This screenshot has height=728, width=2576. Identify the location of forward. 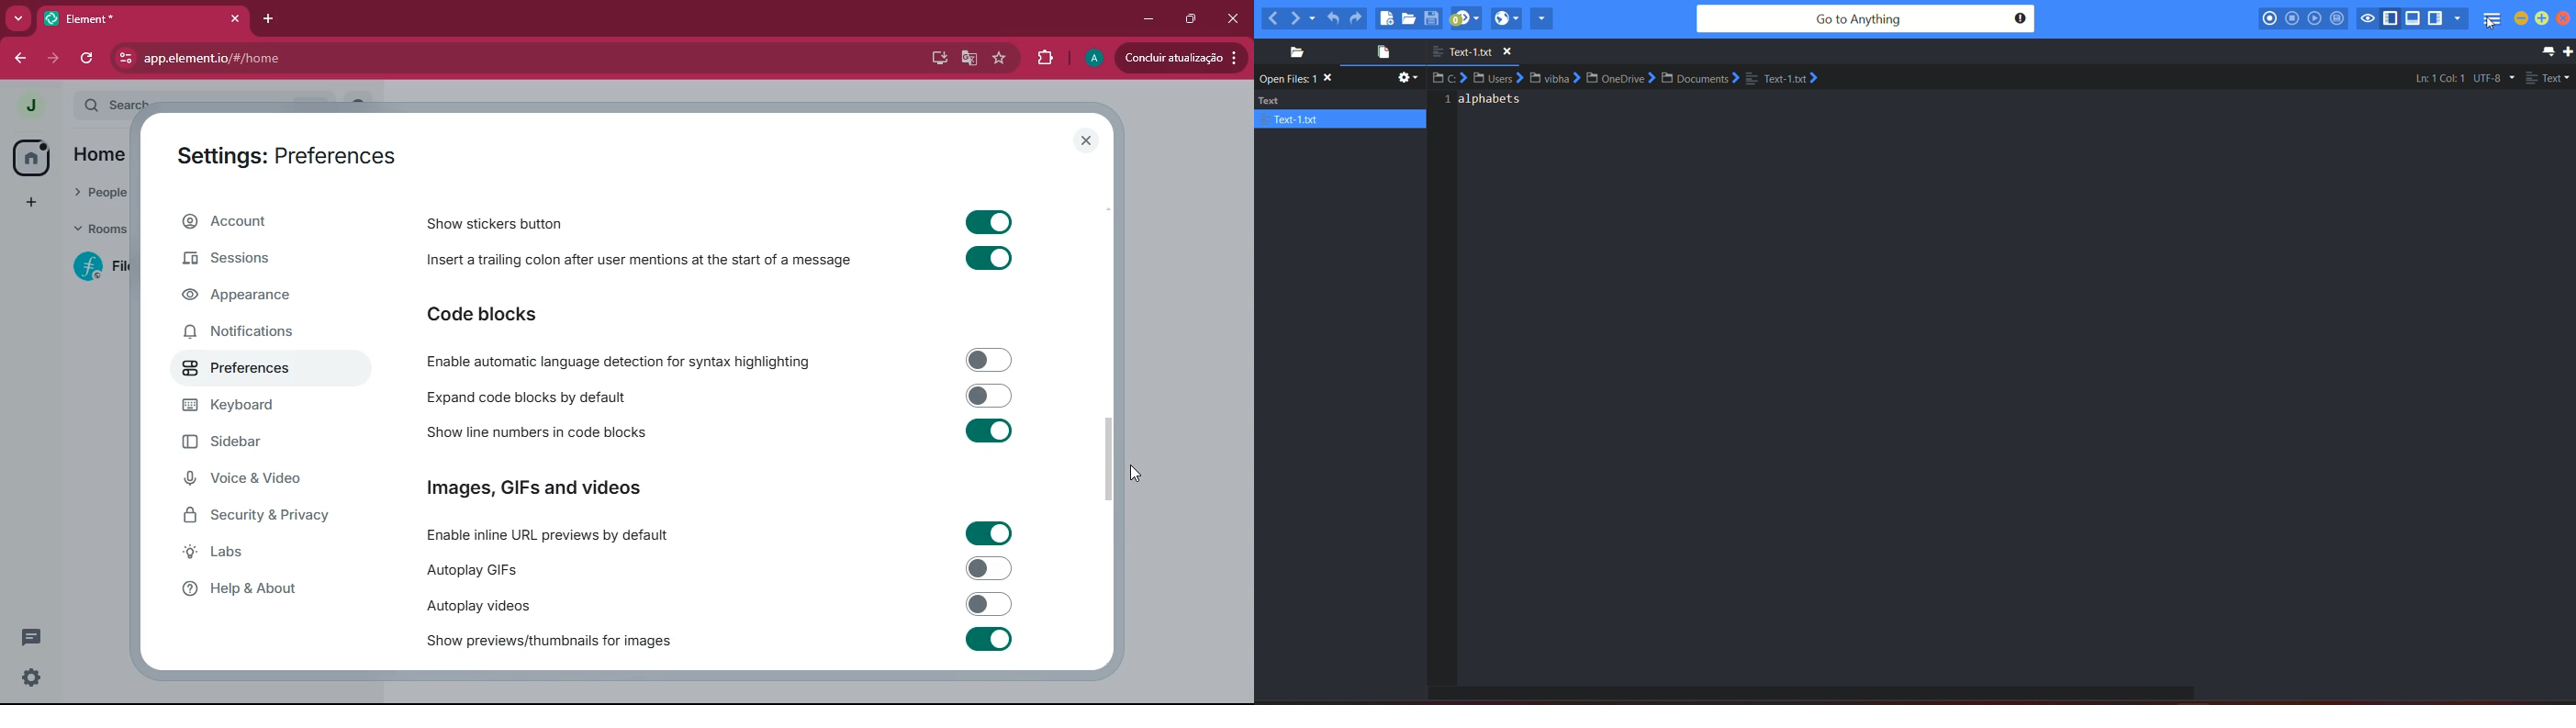
(56, 59).